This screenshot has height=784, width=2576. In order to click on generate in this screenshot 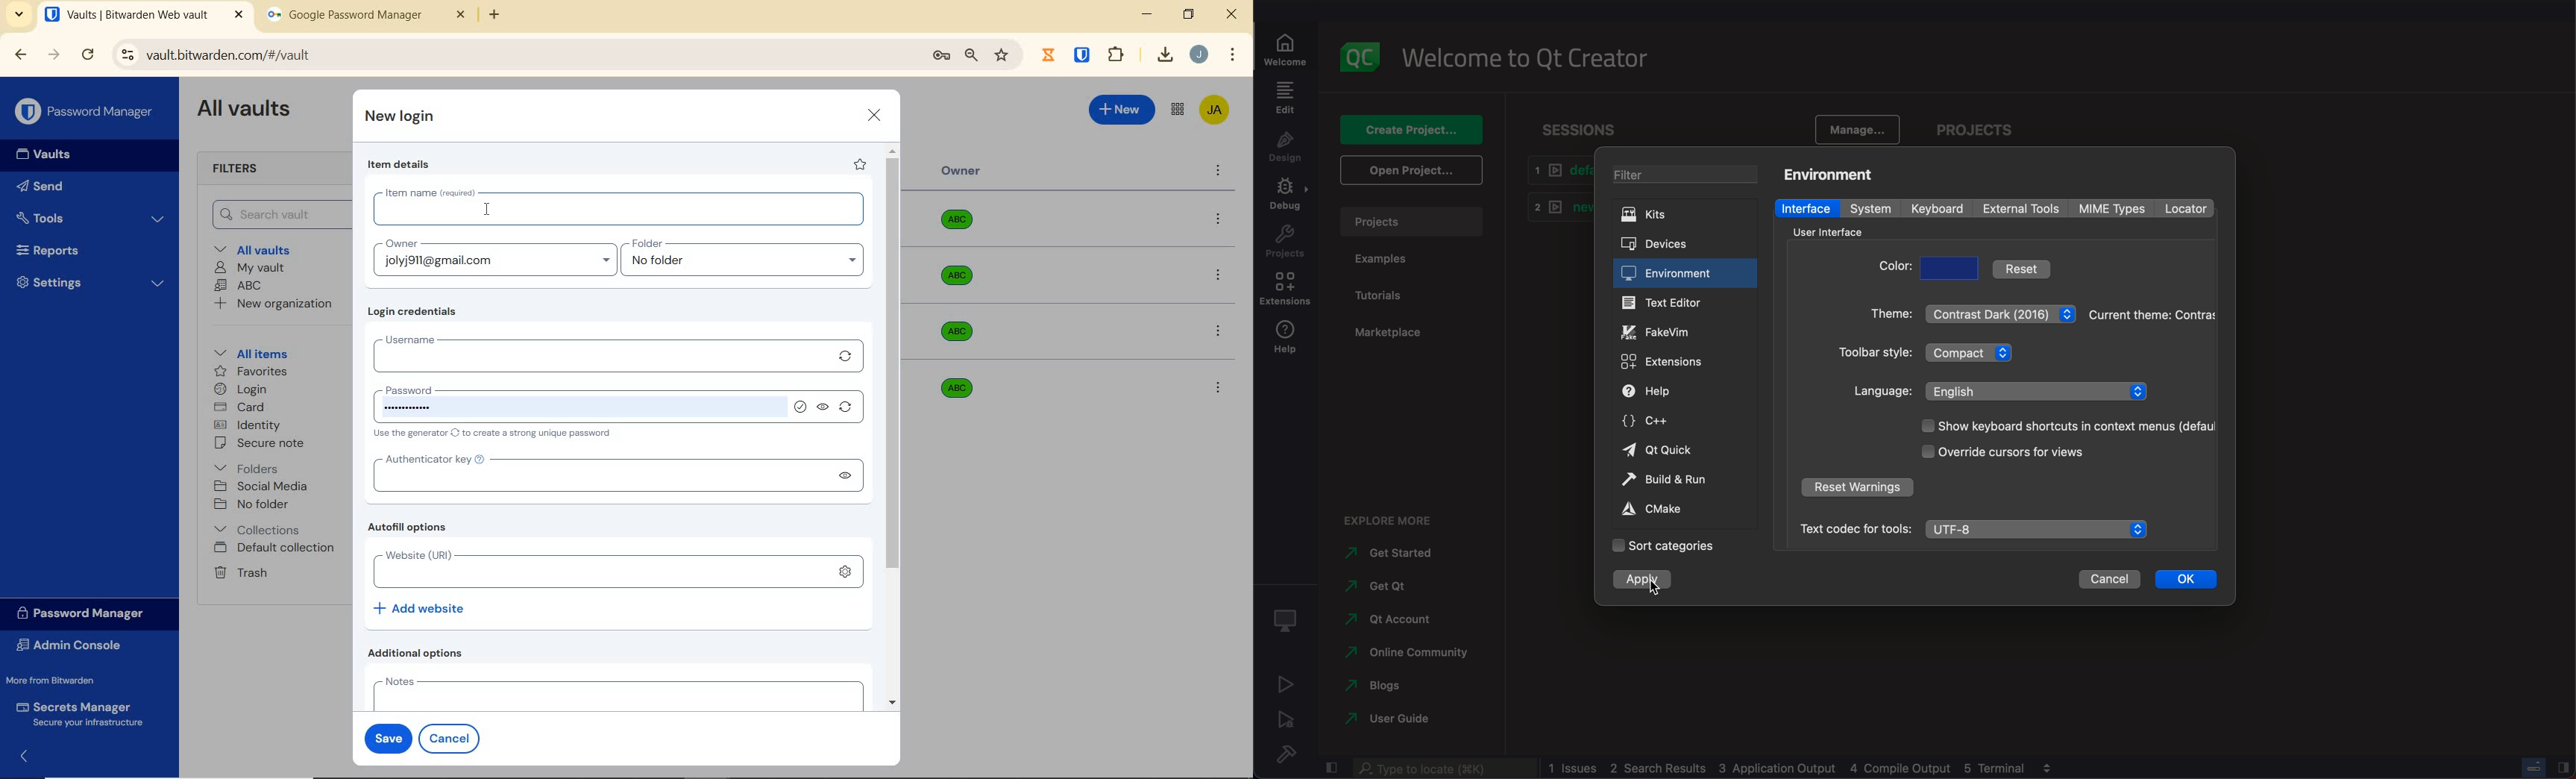, I will do `click(846, 356)`.